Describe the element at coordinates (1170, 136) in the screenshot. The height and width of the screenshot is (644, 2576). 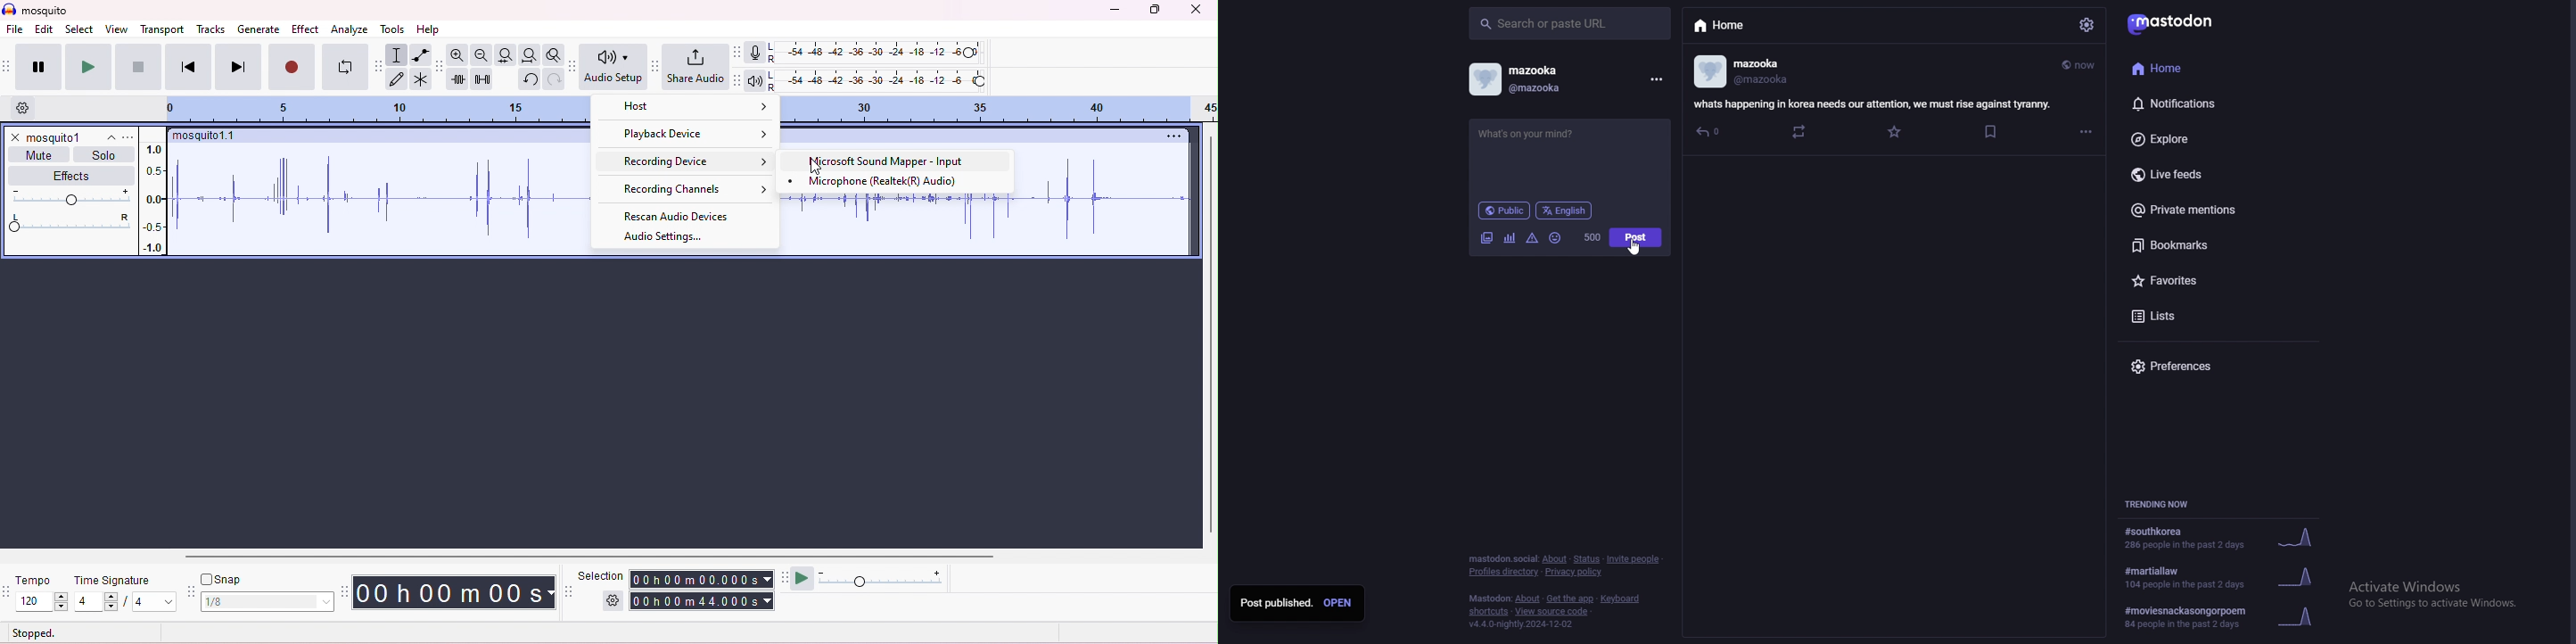
I see `options` at that location.